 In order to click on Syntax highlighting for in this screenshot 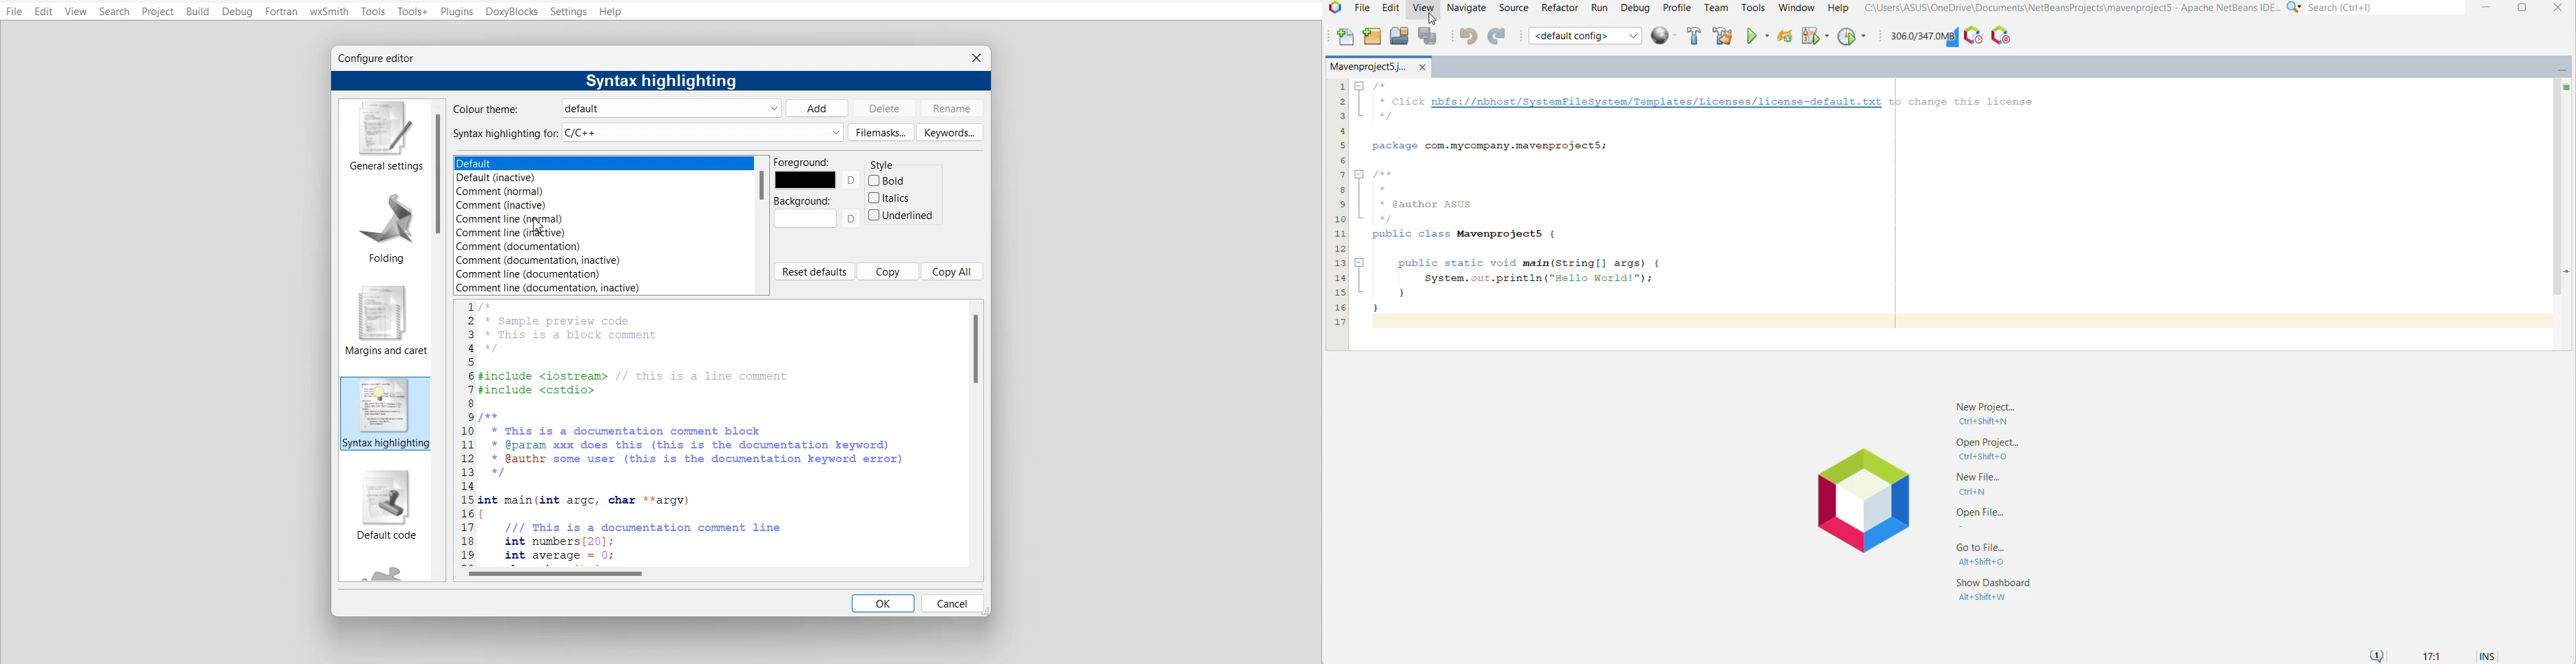, I will do `click(647, 132)`.